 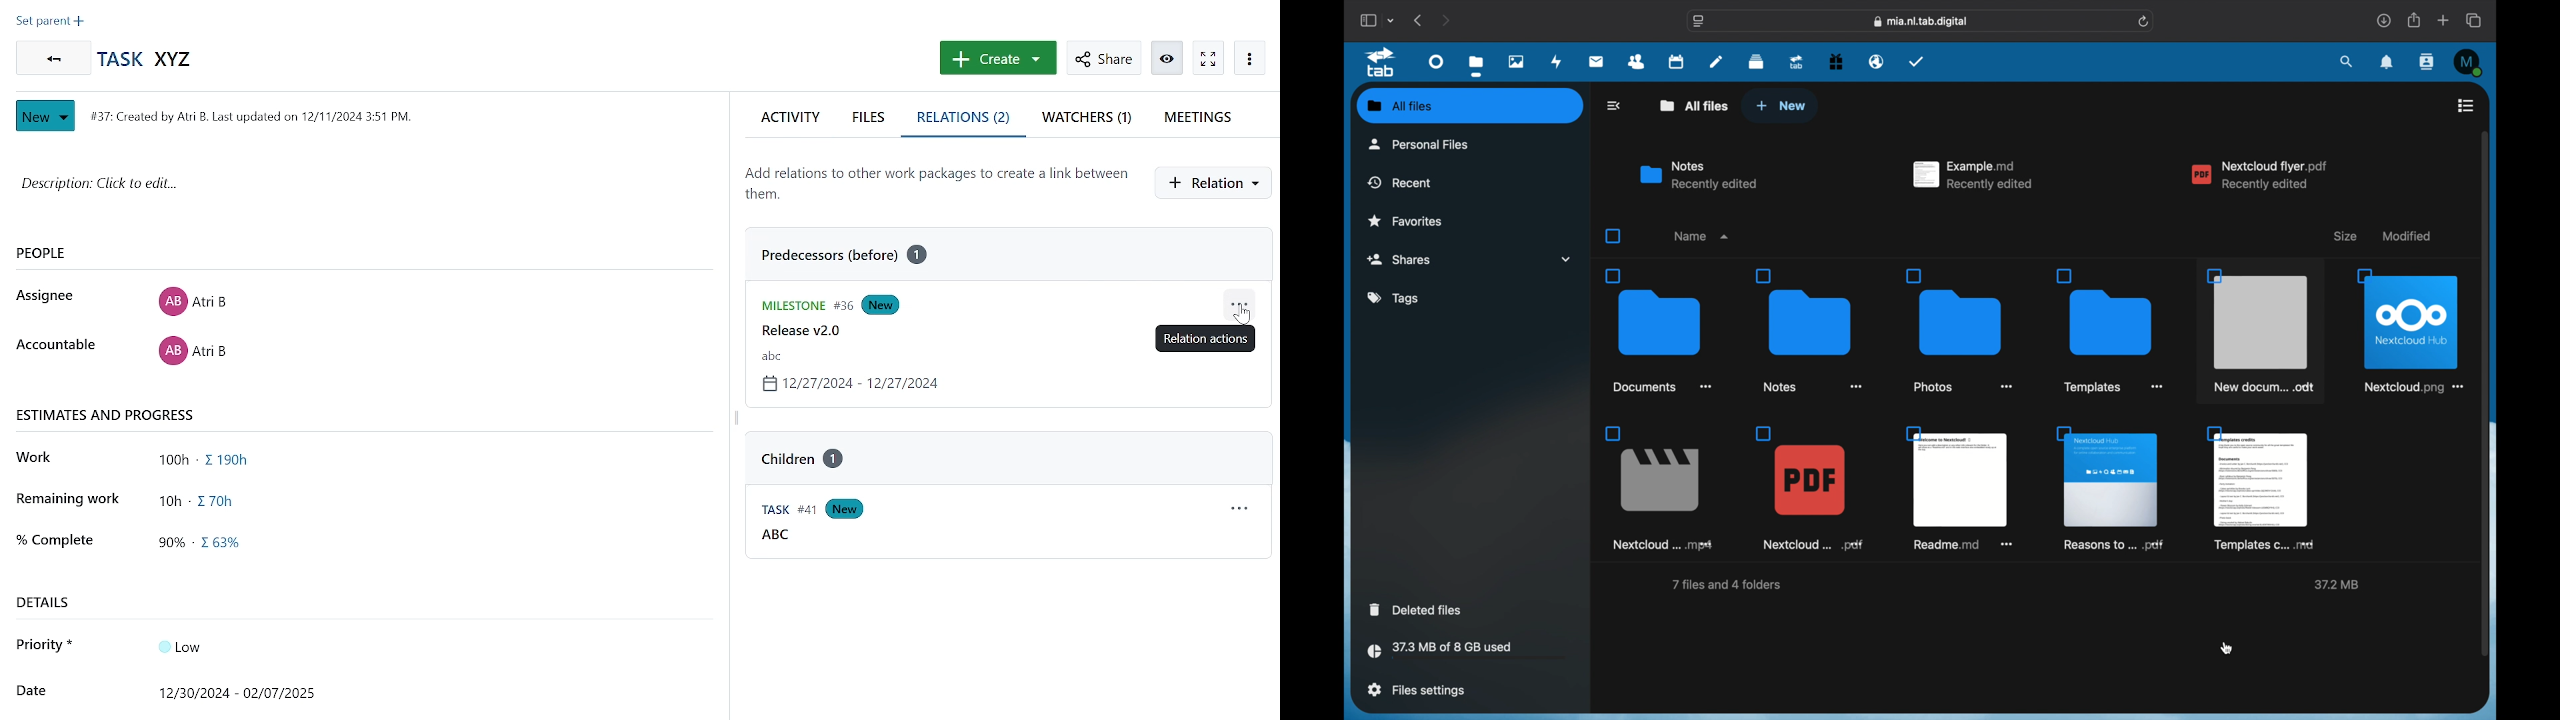 I want to click on new, so click(x=848, y=509).